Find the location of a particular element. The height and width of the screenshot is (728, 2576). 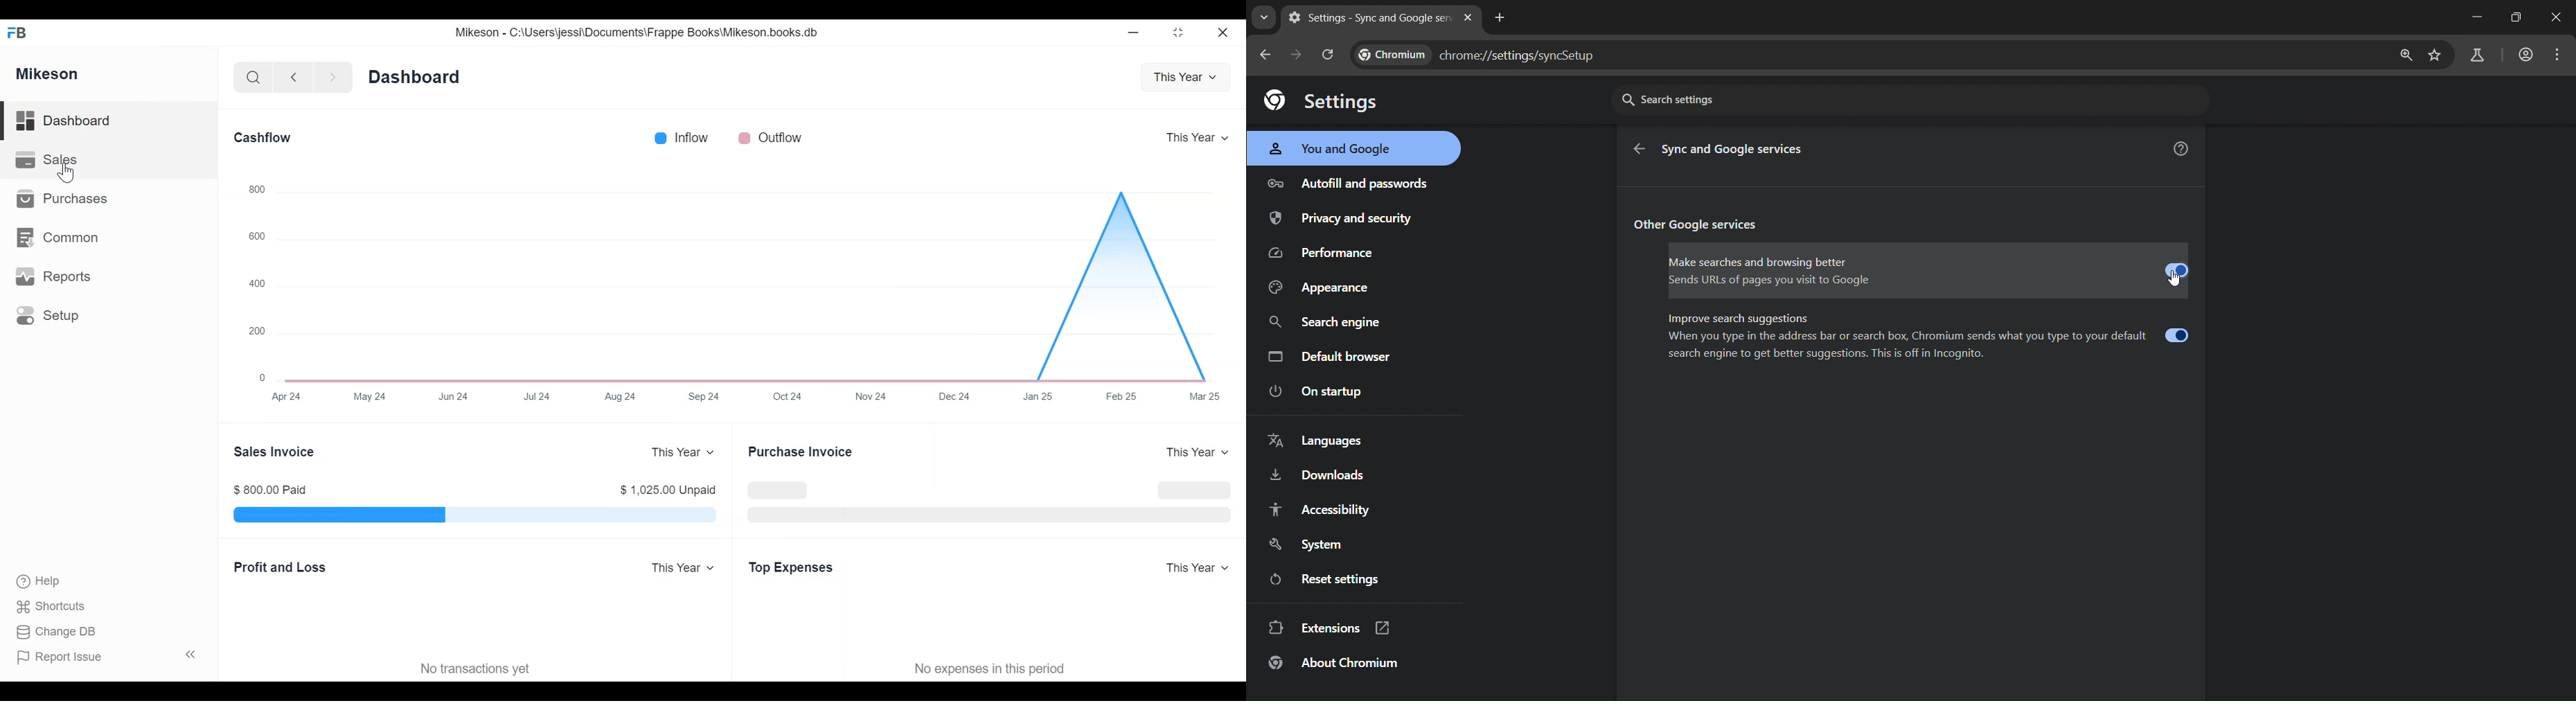

Help is located at coordinates (48, 581).